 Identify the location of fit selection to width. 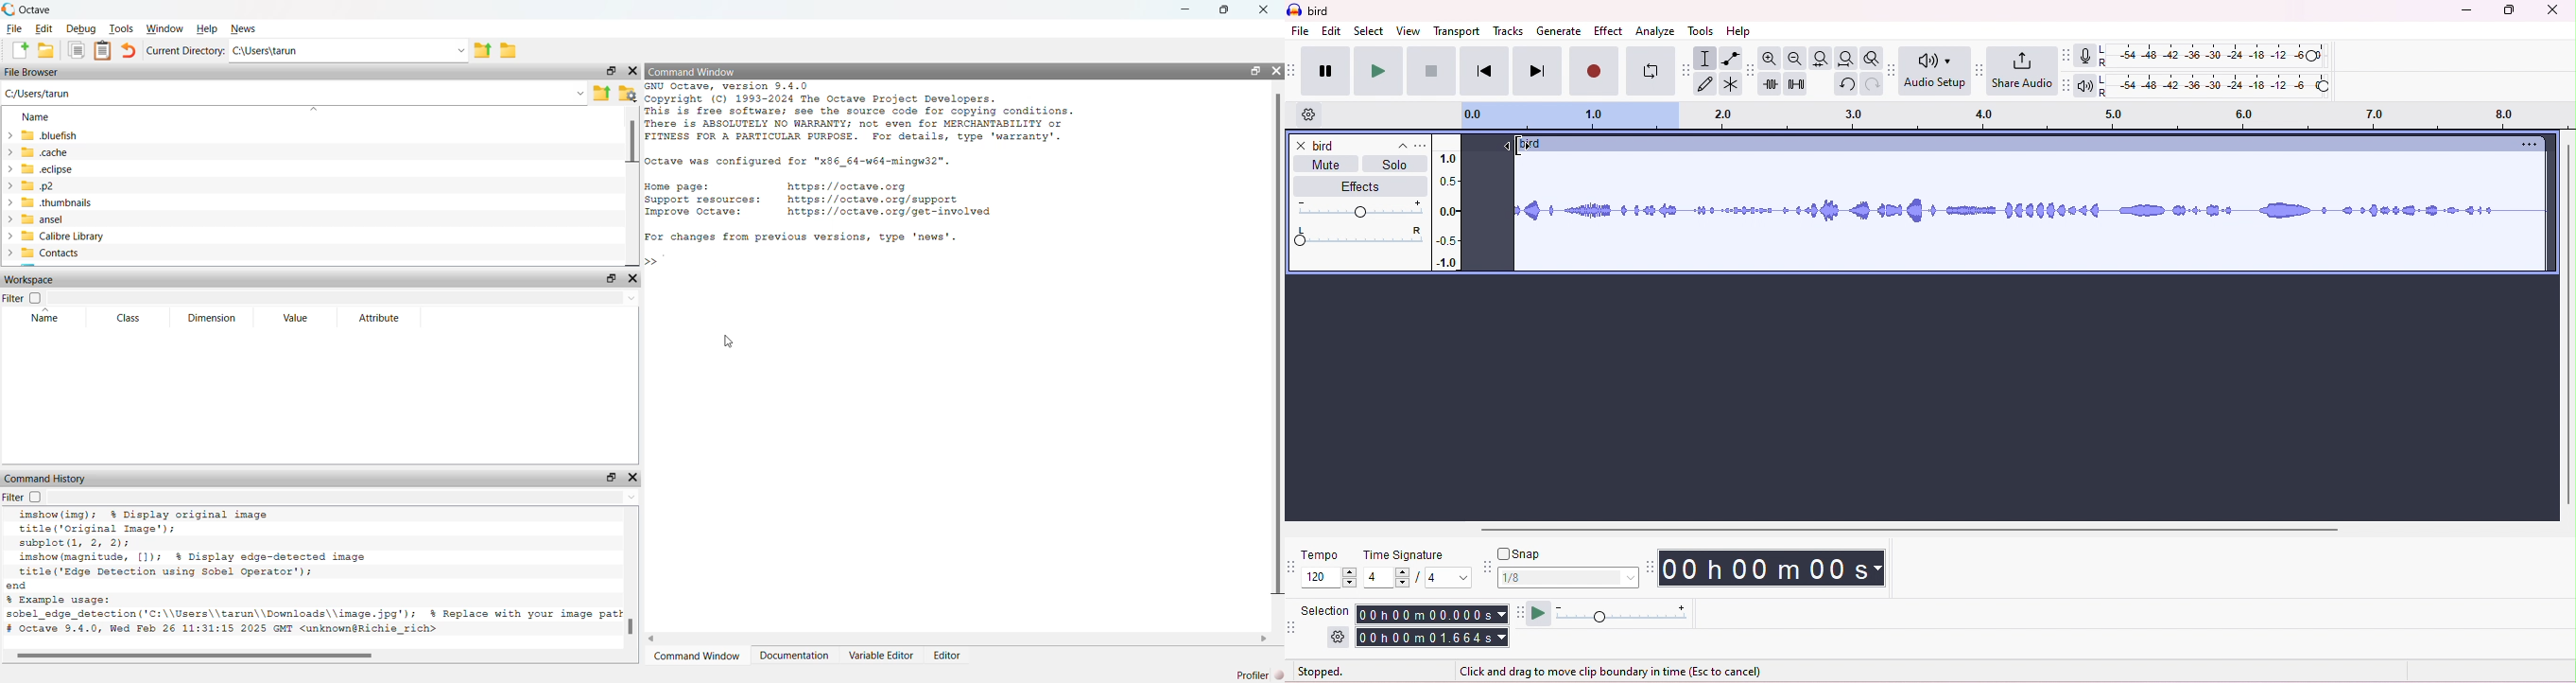
(1820, 58).